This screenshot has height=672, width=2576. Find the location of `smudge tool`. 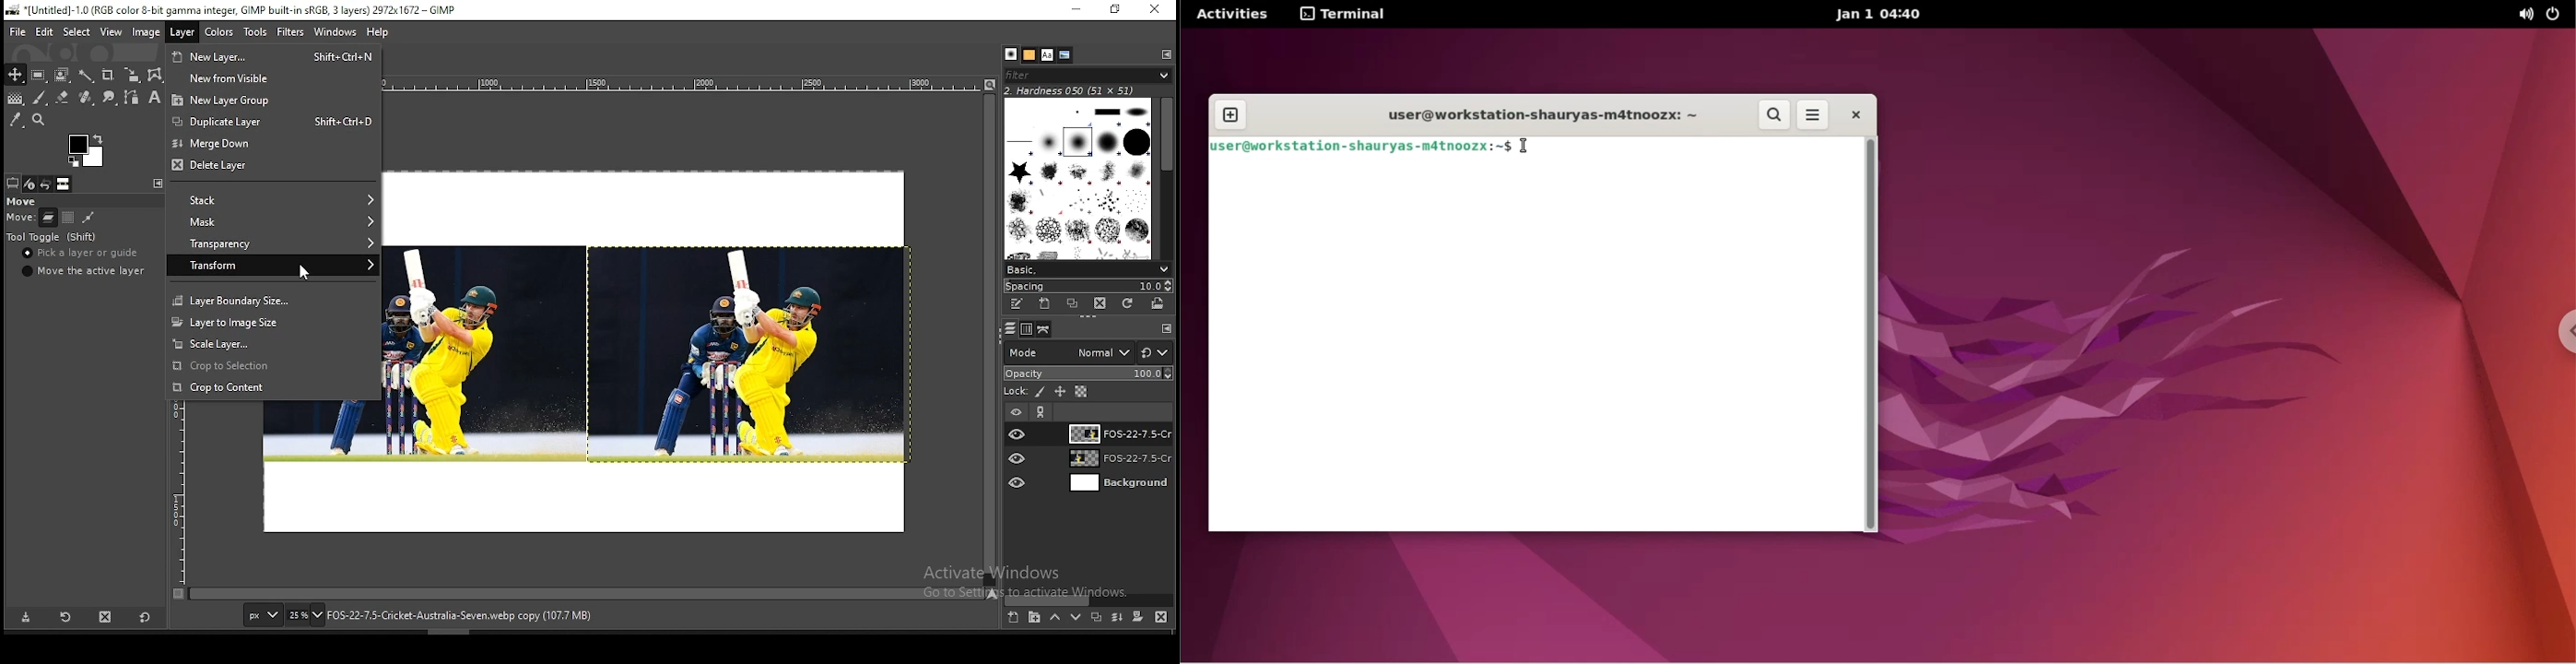

smudge tool is located at coordinates (107, 98).